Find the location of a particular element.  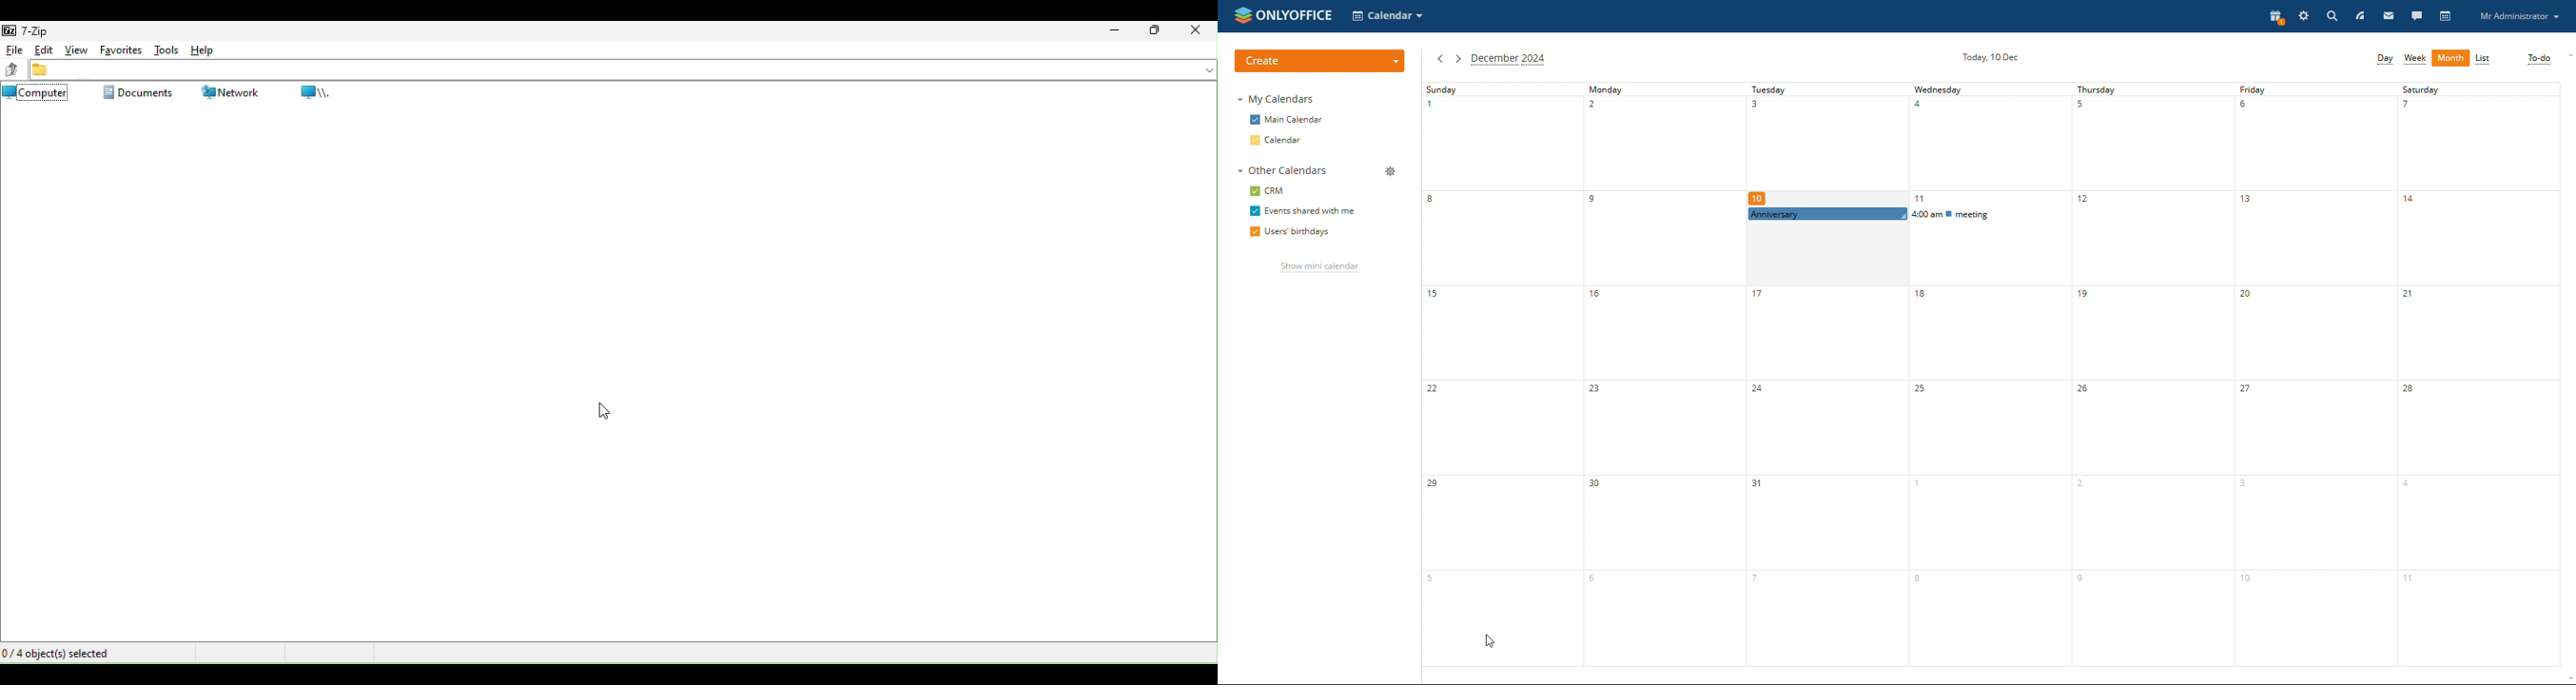

week view is located at coordinates (2415, 58).